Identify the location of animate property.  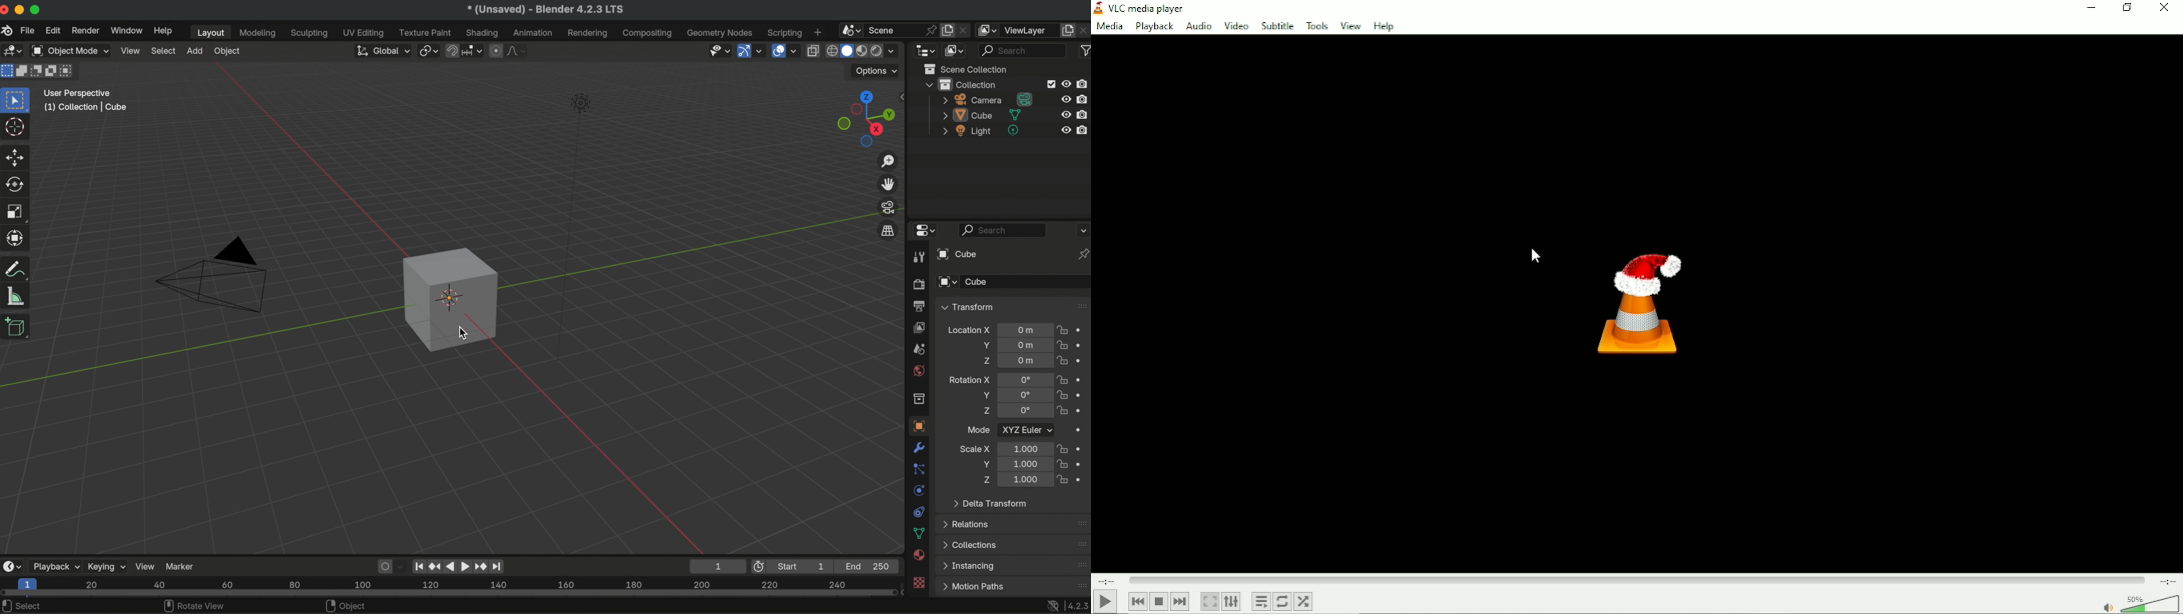
(1082, 345).